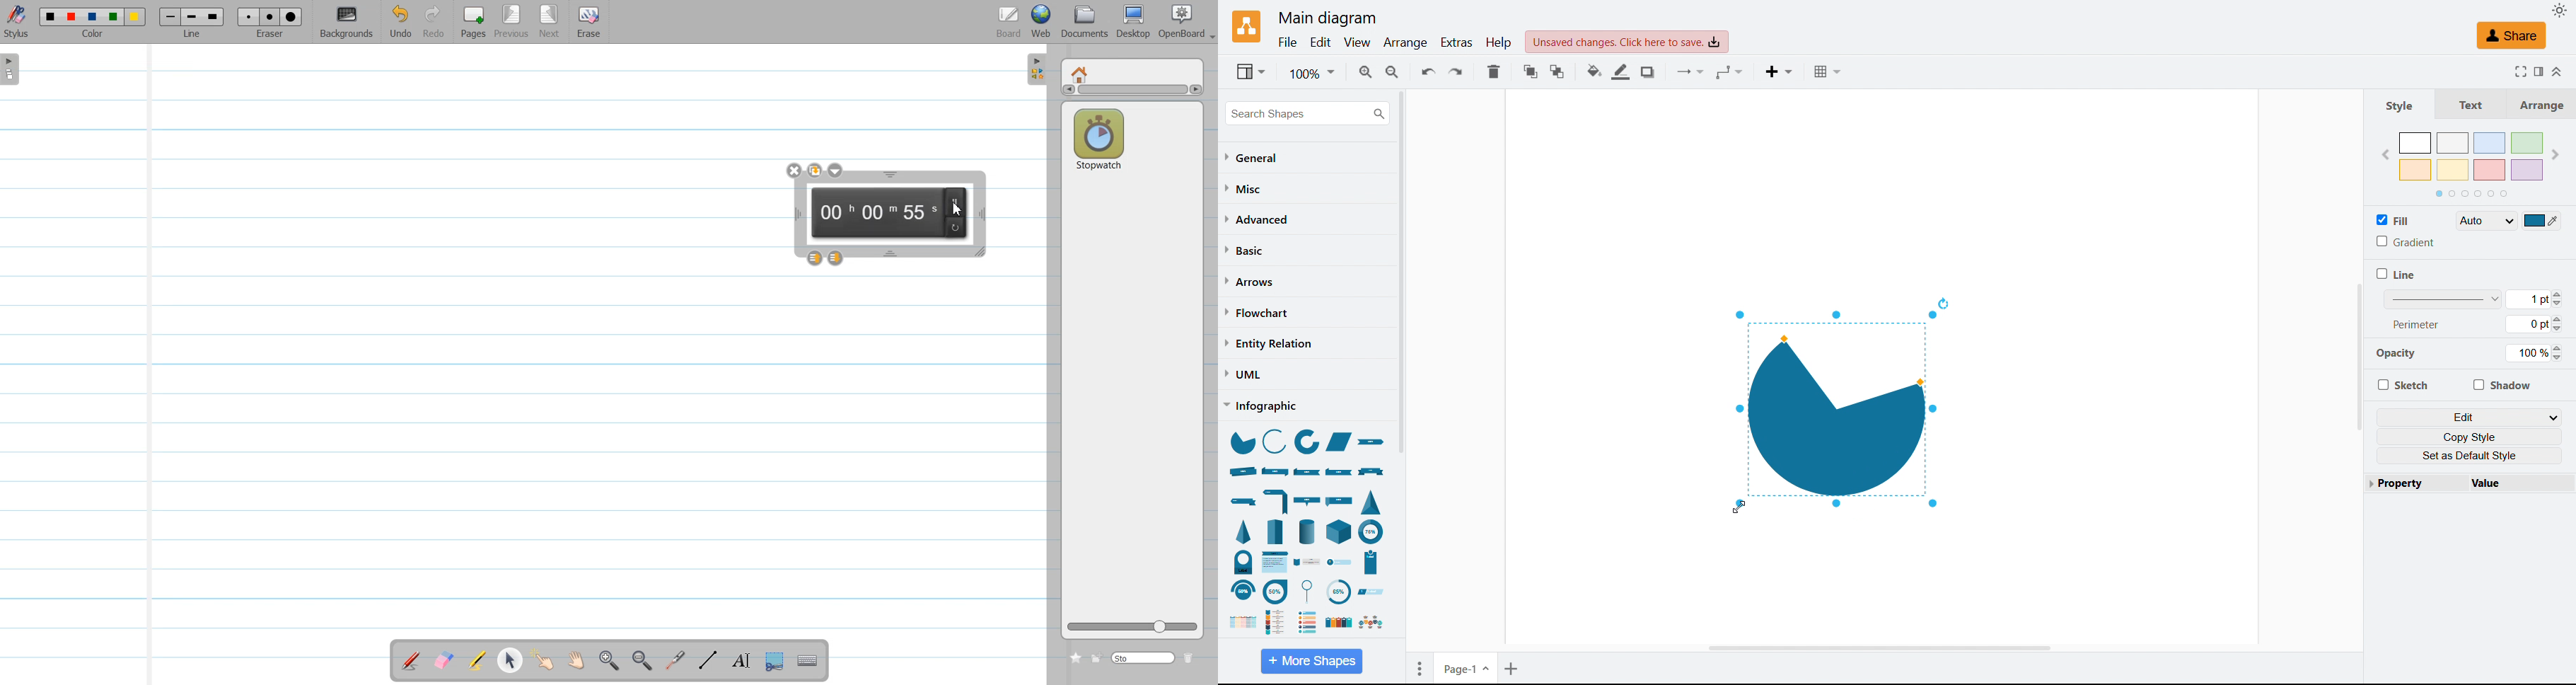 This screenshot has height=700, width=2576. What do you see at coordinates (1730, 73) in the screenshot?
I see `Waypoints ` at bounding box center [1730, 73].